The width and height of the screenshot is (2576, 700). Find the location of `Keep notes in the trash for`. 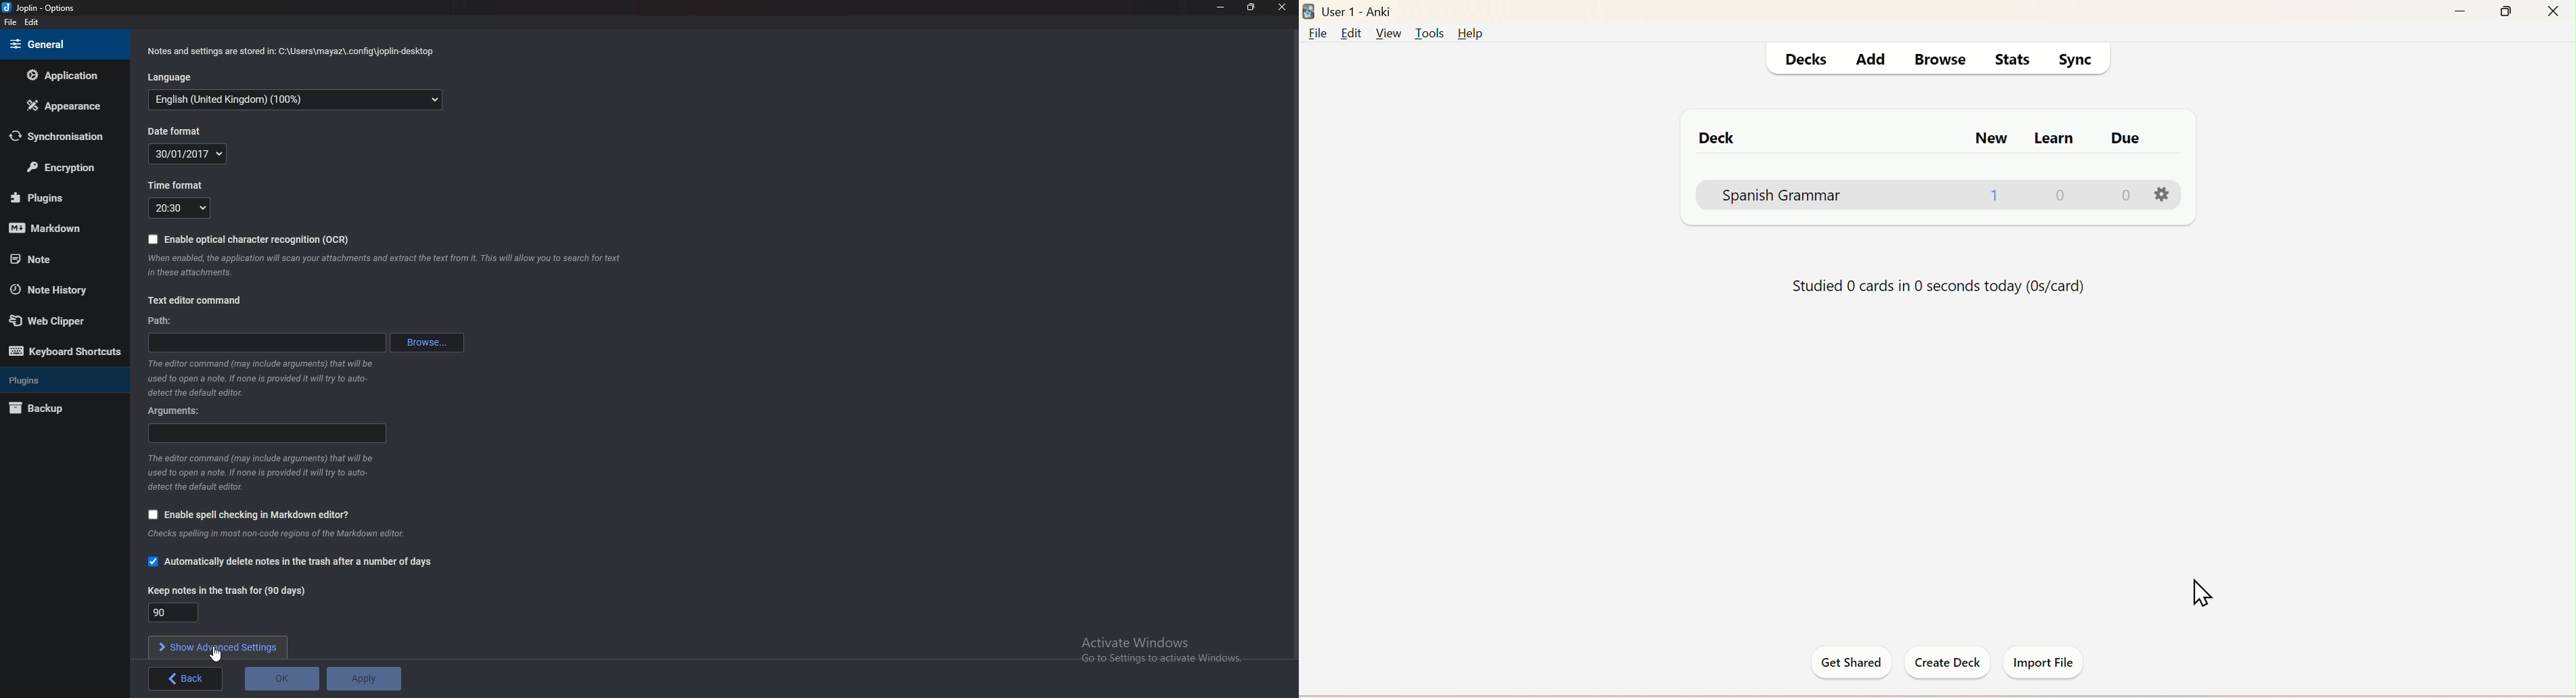

Keep notes in the trash for is located at coordinates (236, 590).